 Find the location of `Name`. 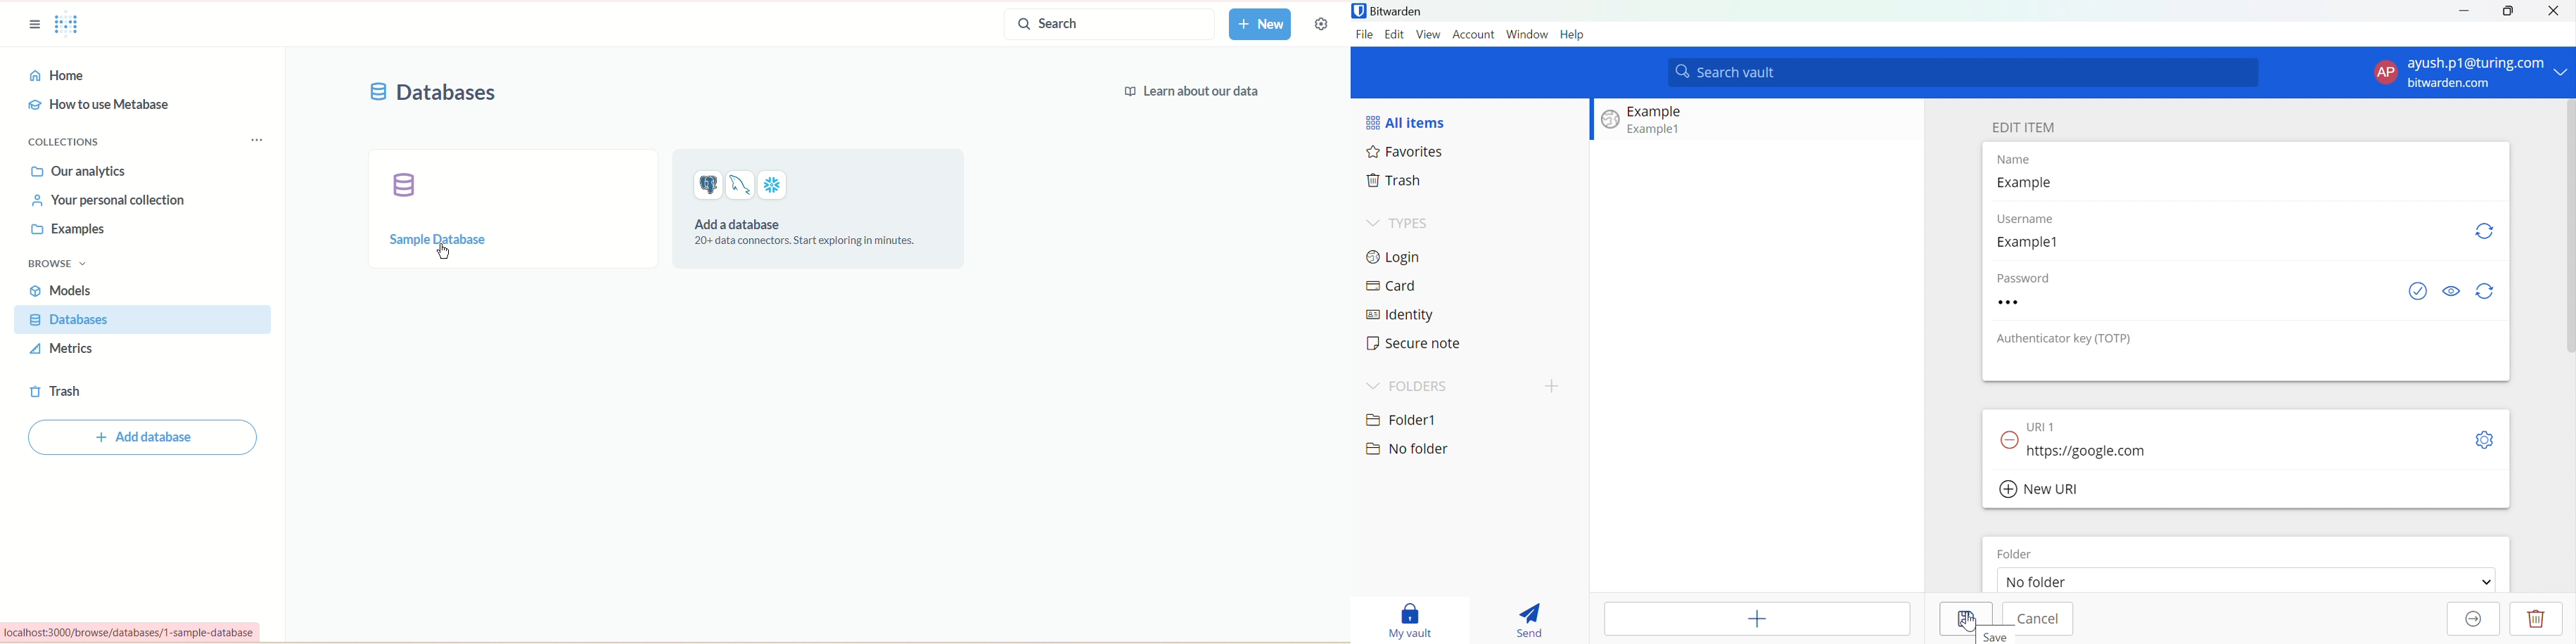

Name is located at coordinates (2023, 160).